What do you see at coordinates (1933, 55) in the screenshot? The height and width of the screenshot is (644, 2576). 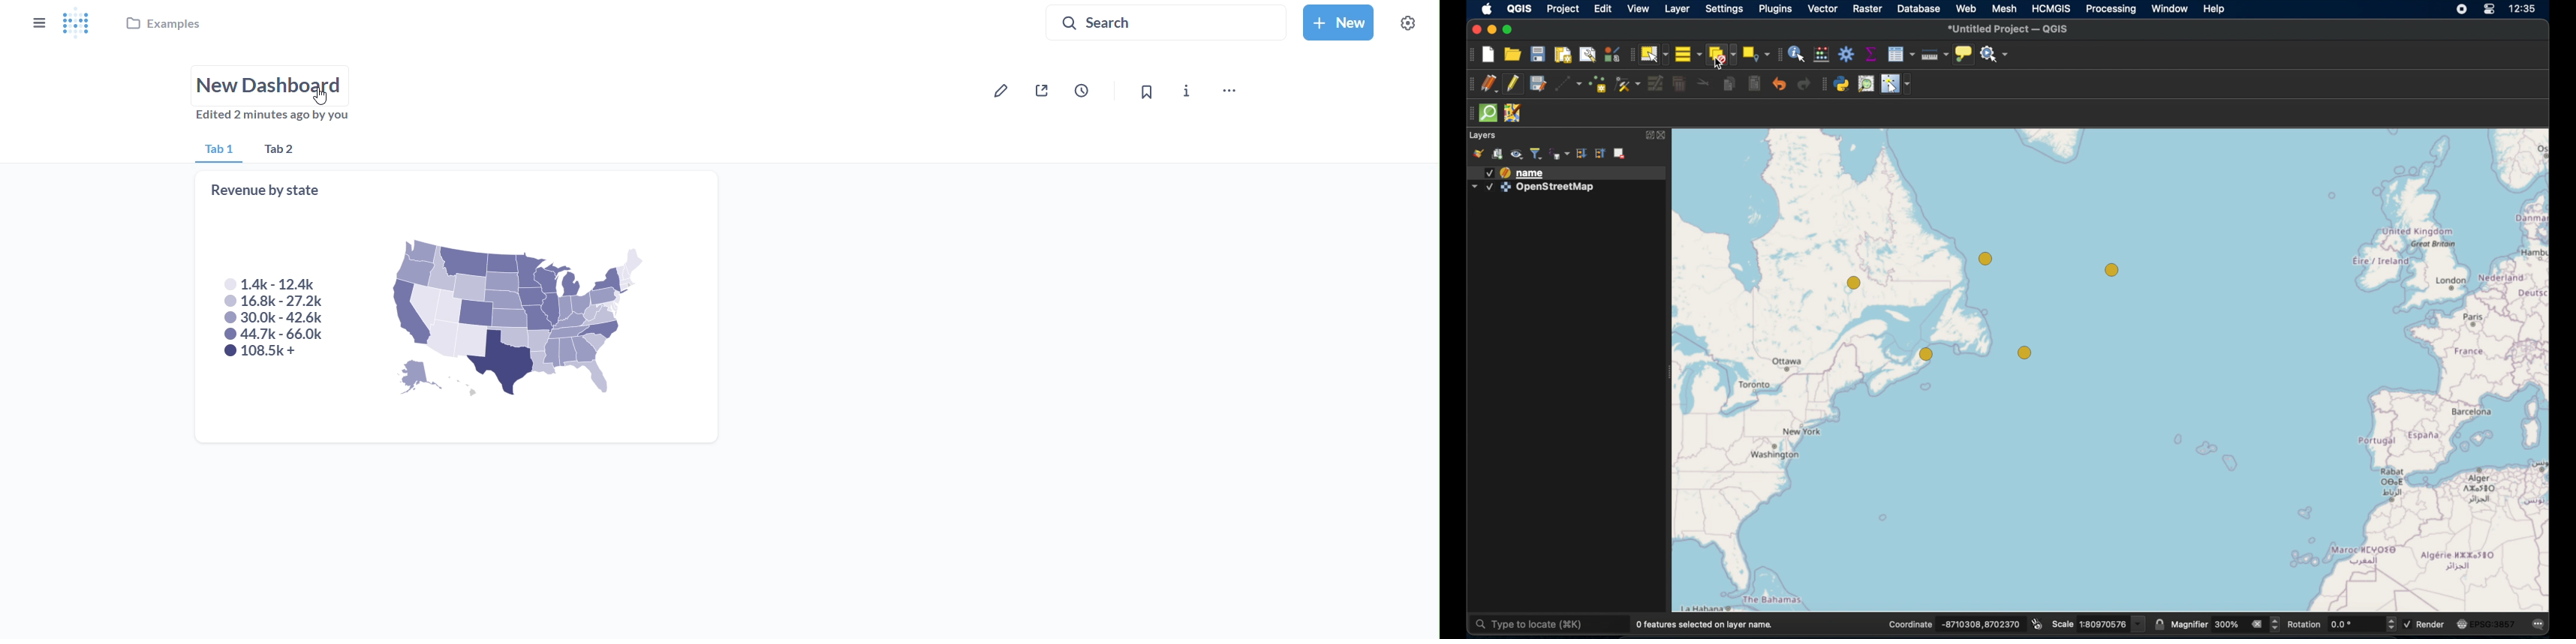 I see `measure line` at bounding box center [1933, 55].